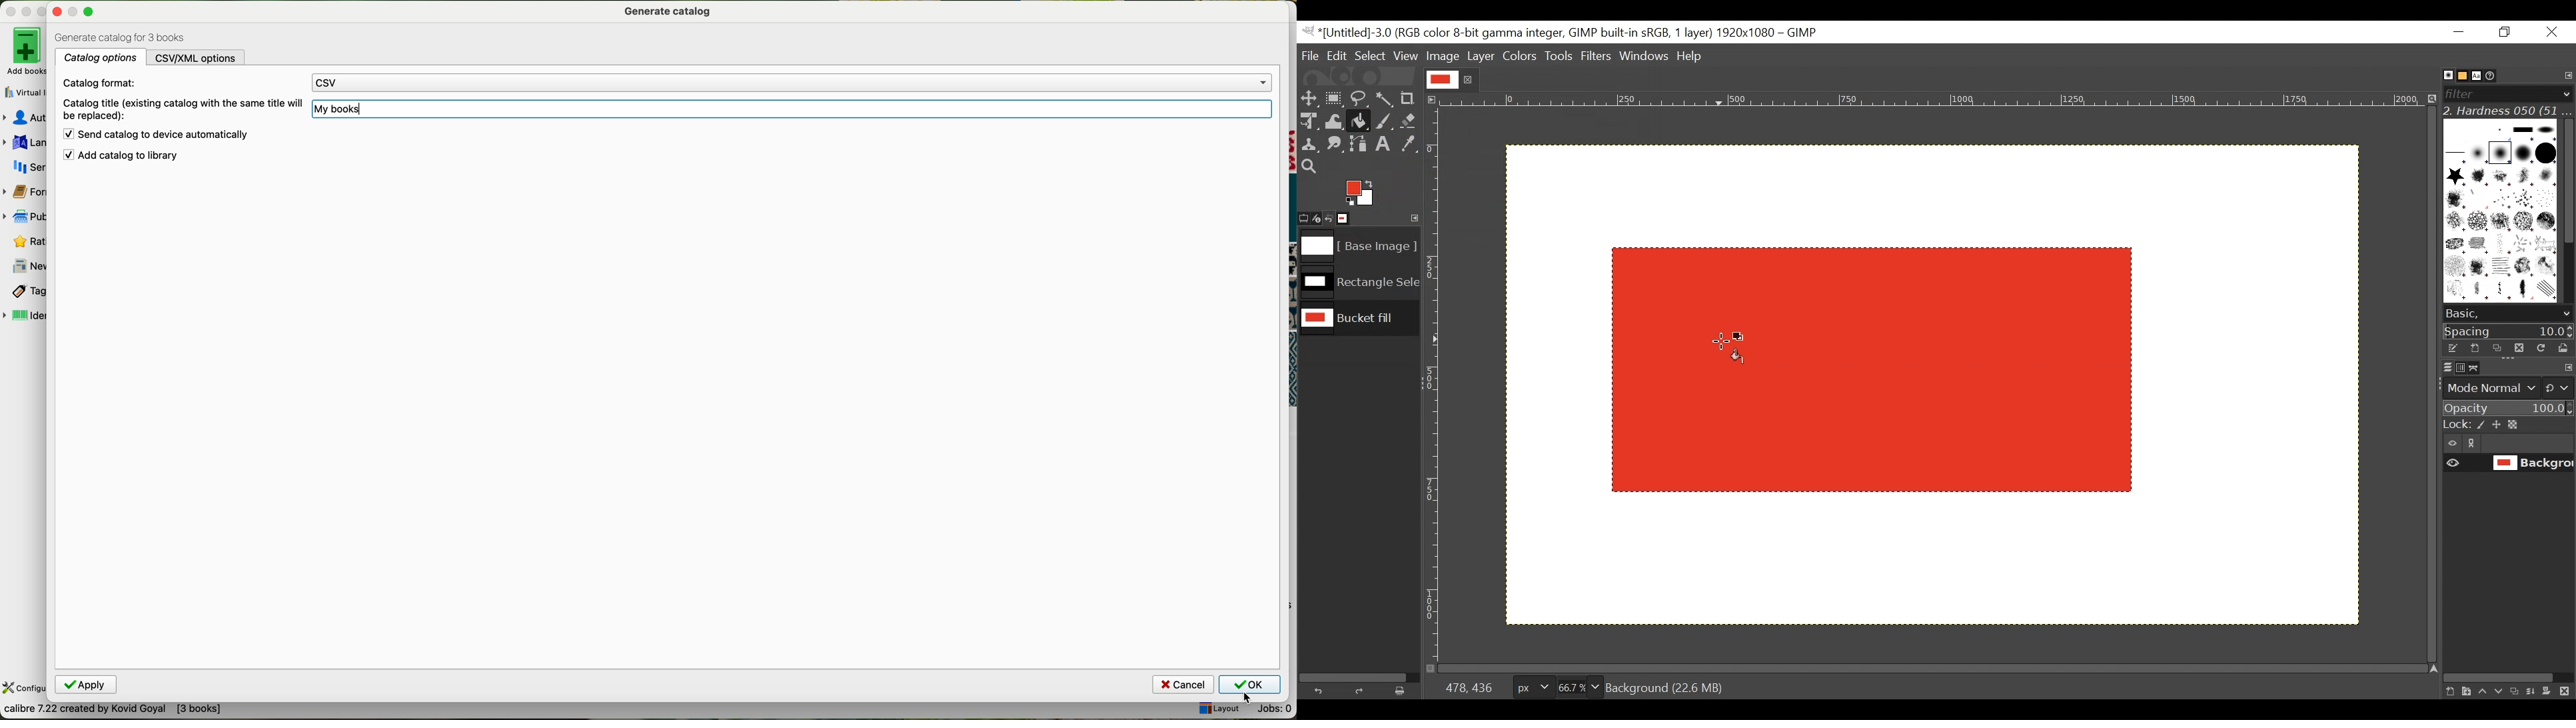  What do you see at coordinates (2439, 367) in the screenshot?
I see `Layers` at bounding box center [2439, 367].